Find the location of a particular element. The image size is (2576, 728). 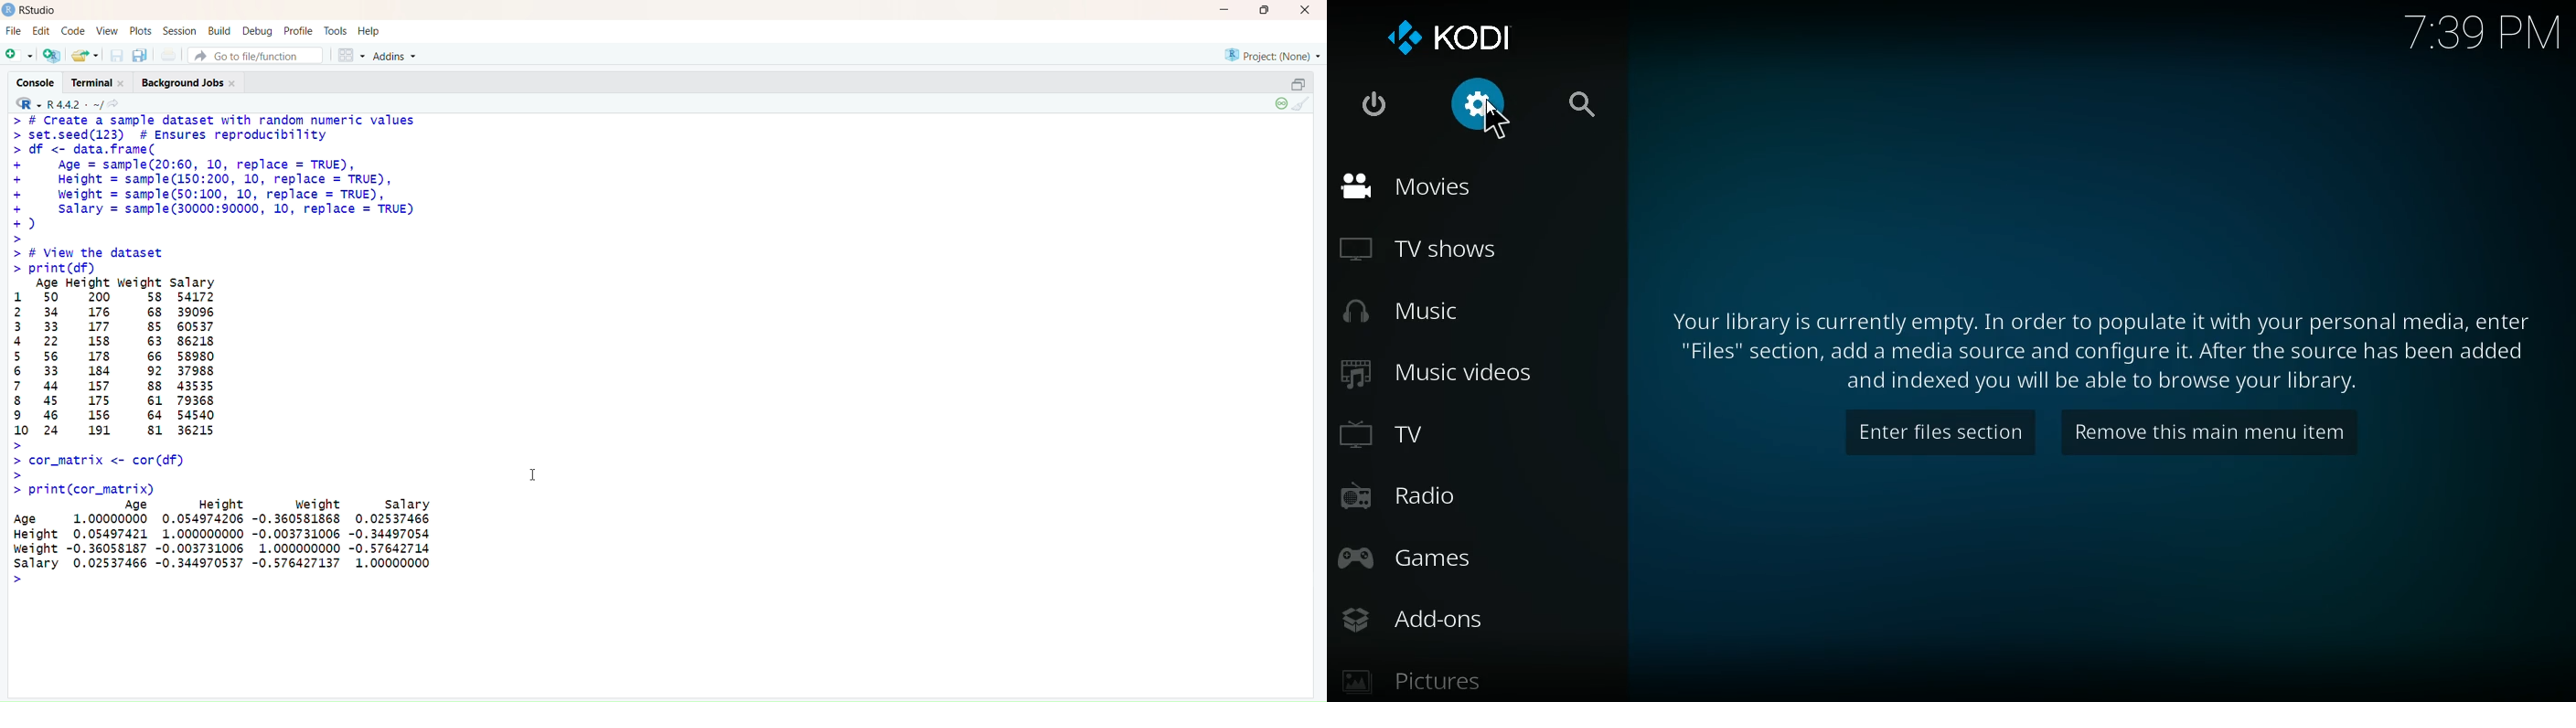

Profile is located at coordinates (299, 30).